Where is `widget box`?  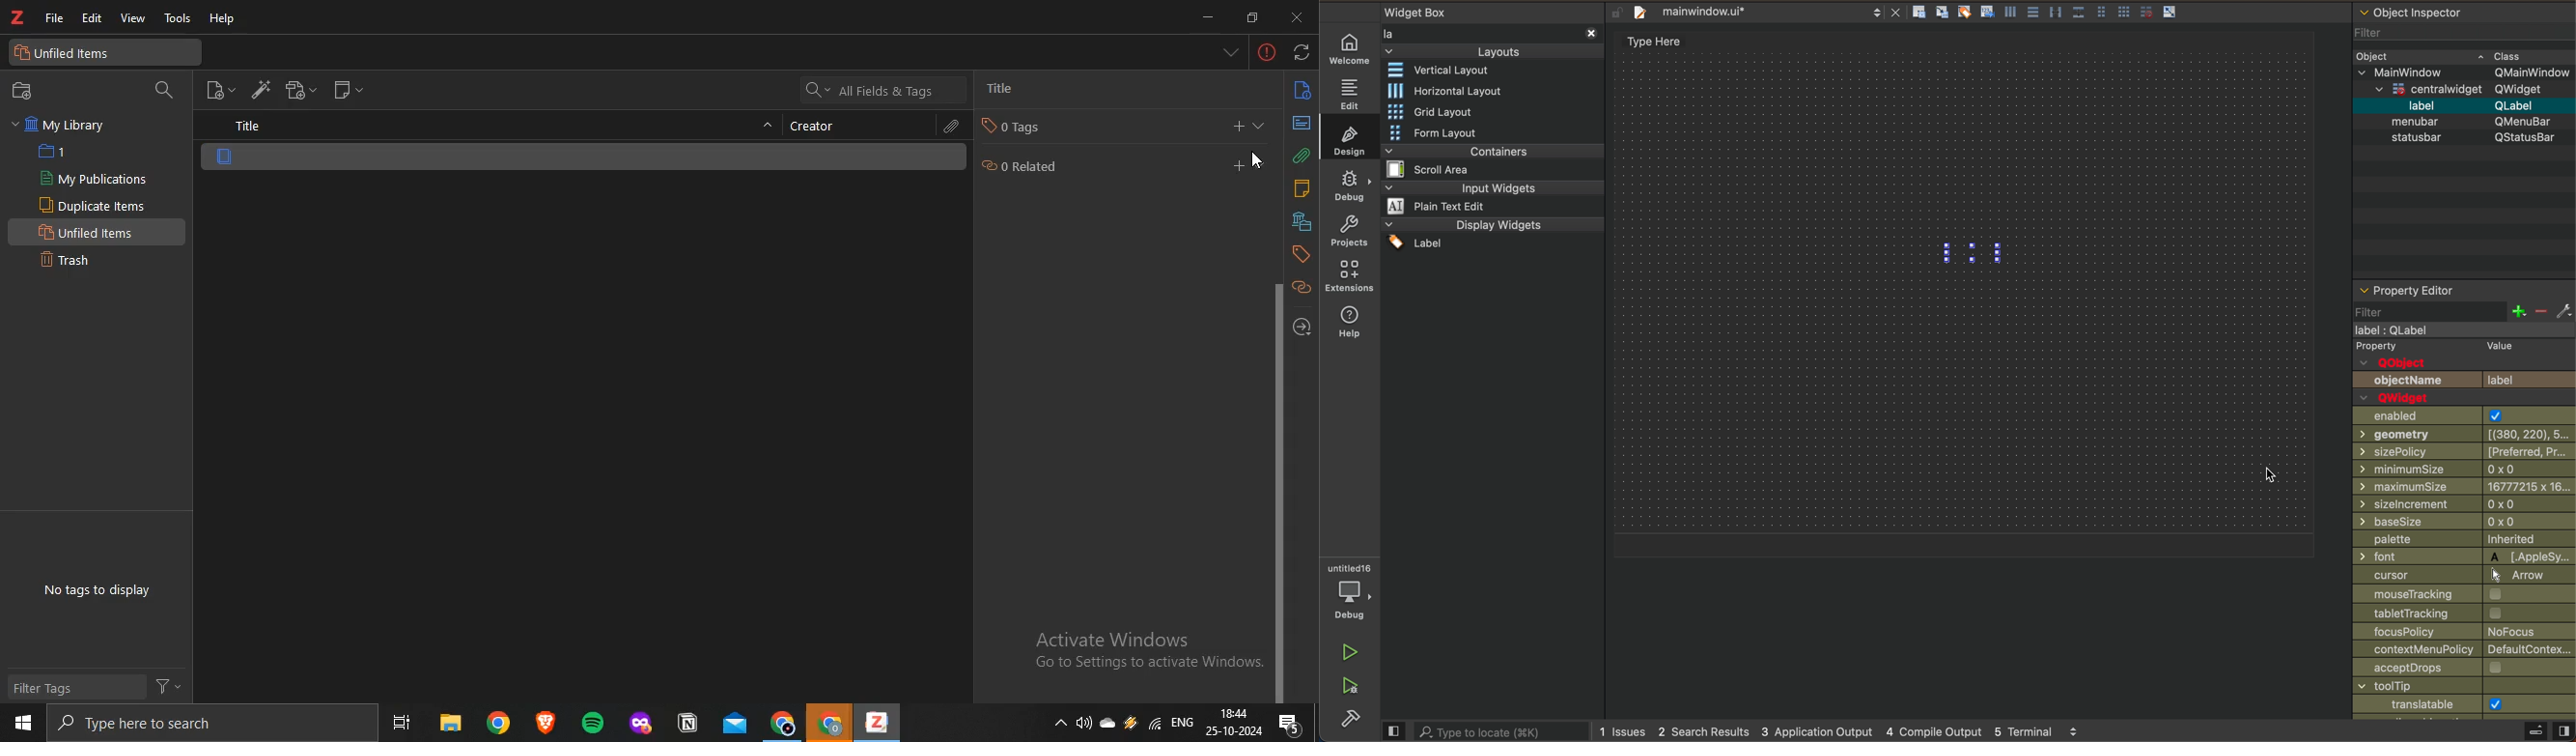
widget box is located at coordinates (1452, 10).